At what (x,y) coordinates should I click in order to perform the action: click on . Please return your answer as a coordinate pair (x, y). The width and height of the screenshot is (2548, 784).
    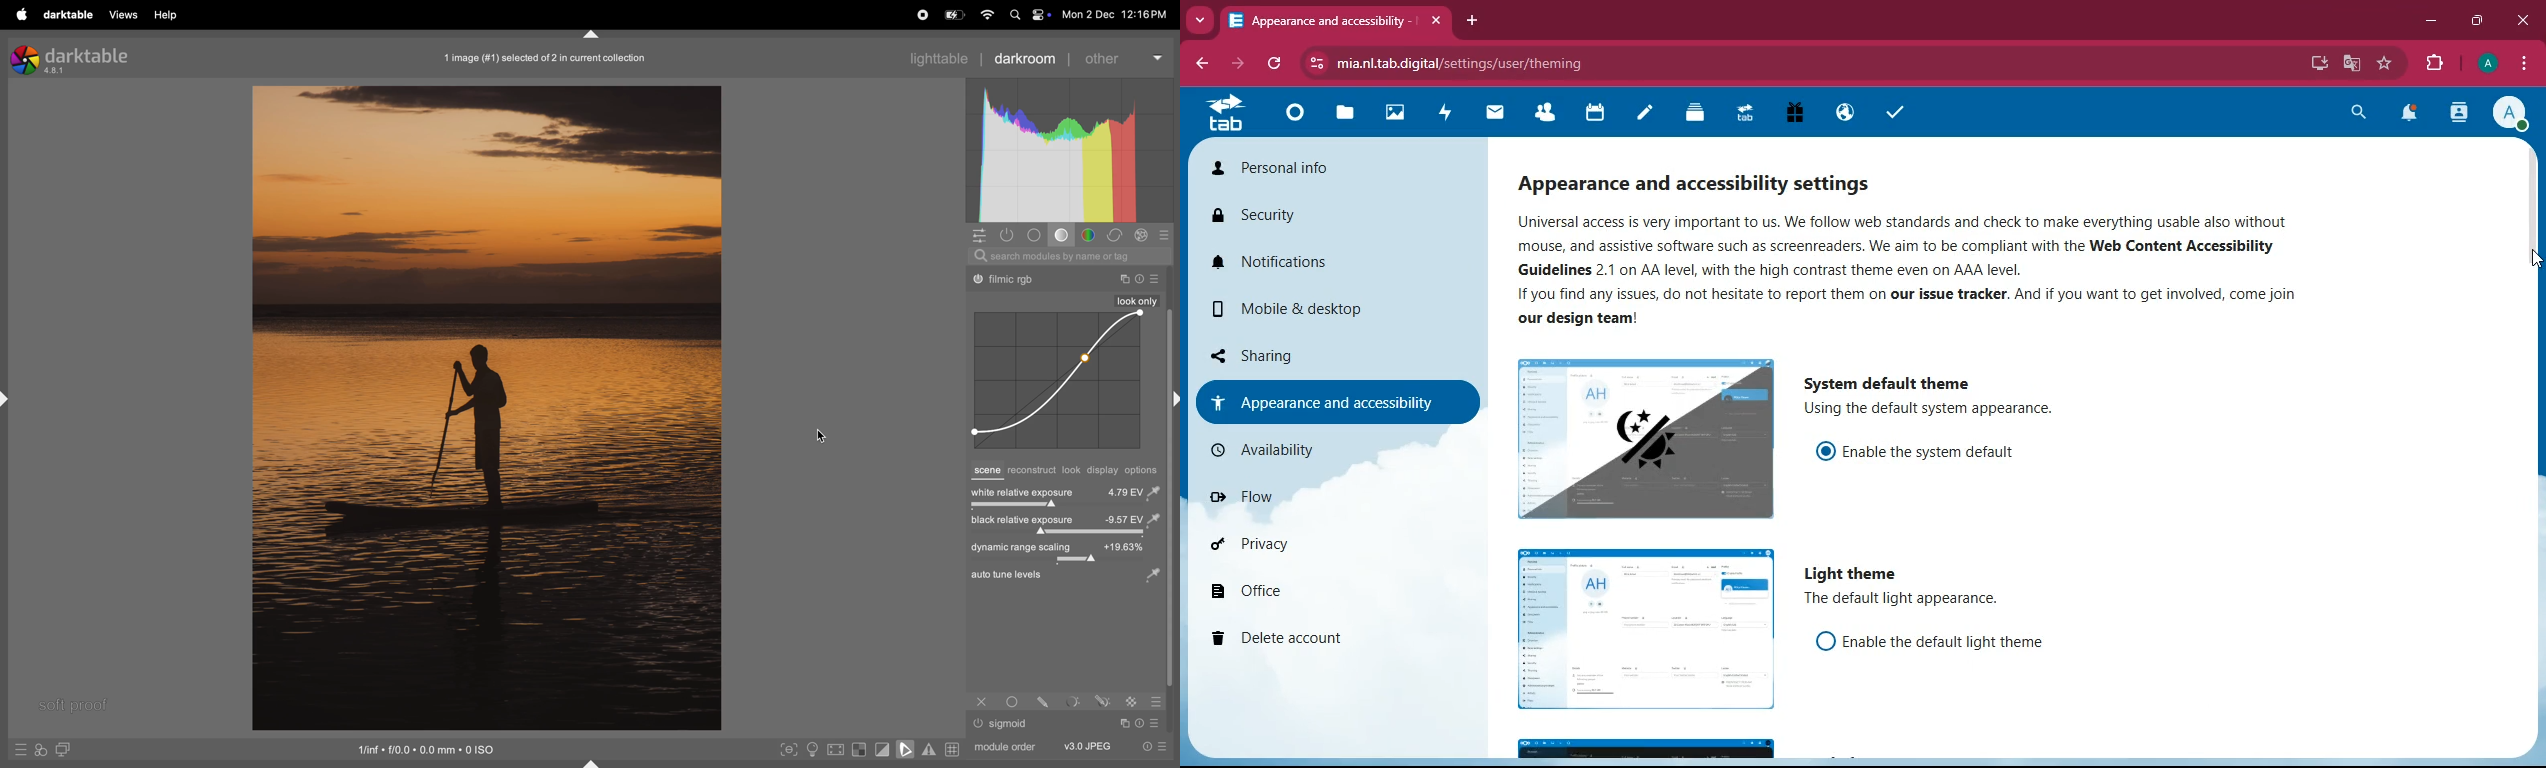
    Looking at the image, I should click on (1104, 701).